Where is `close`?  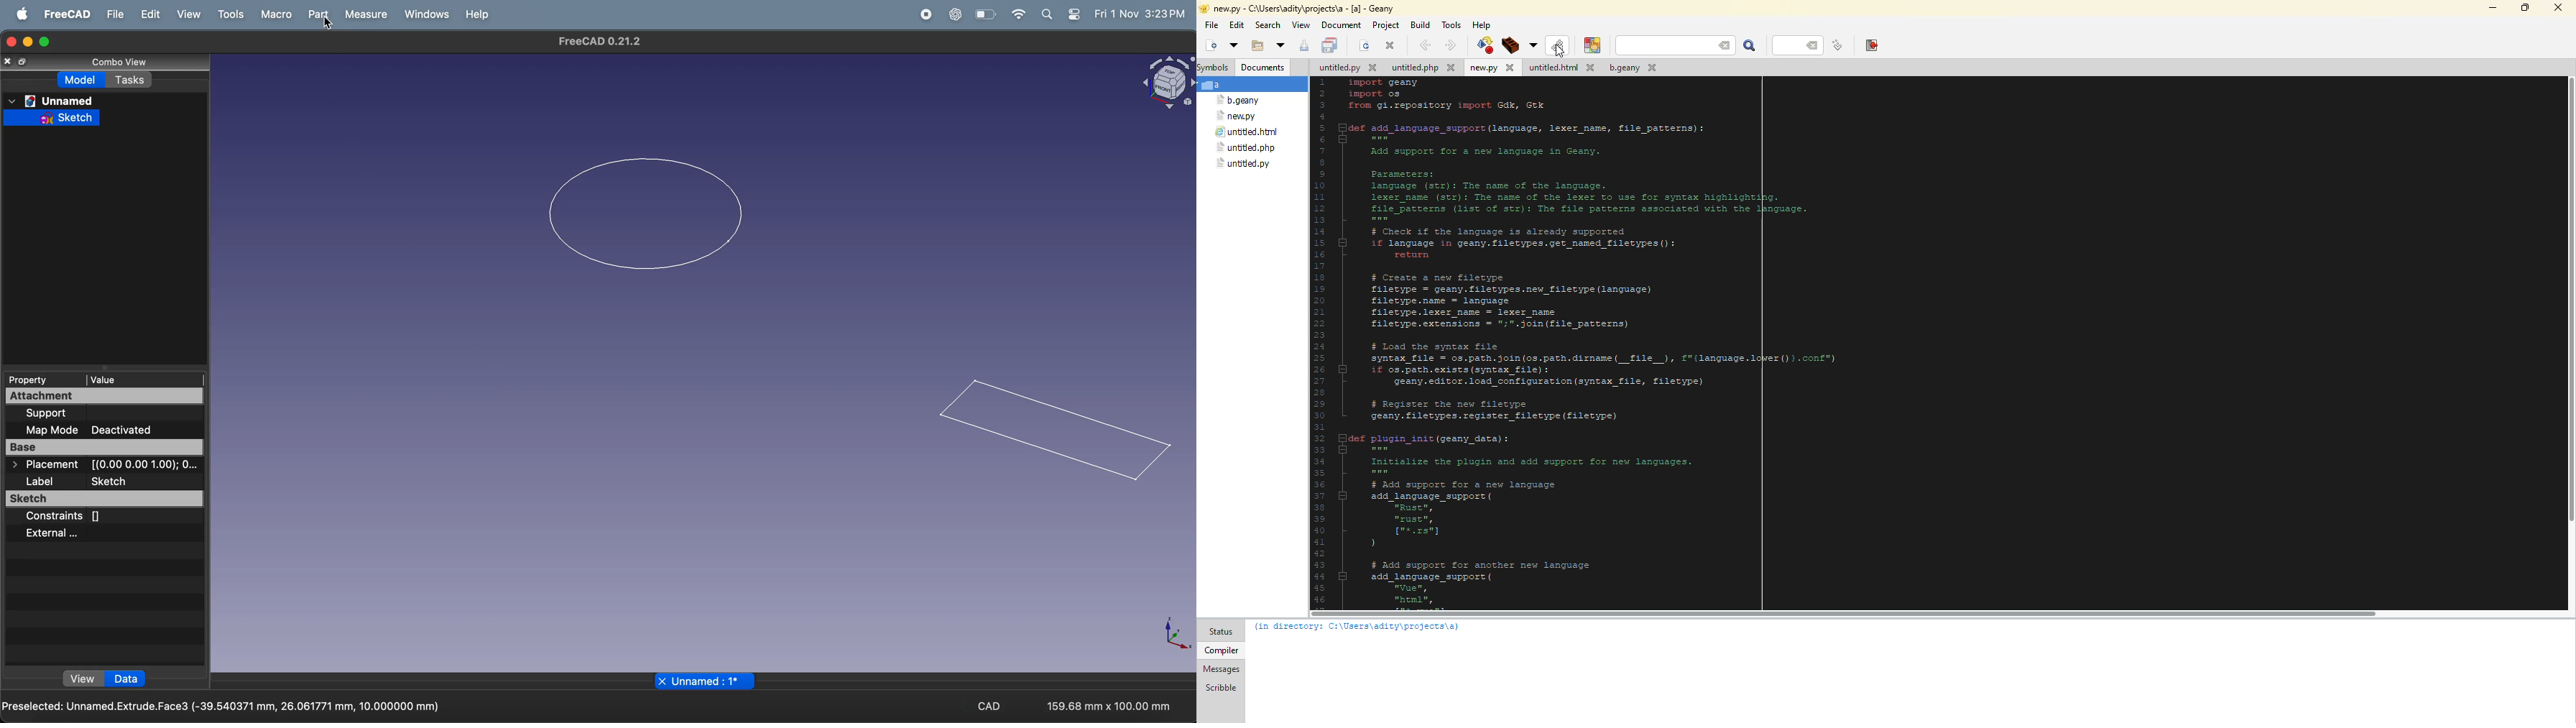
close is located at coordinates (8, 62).